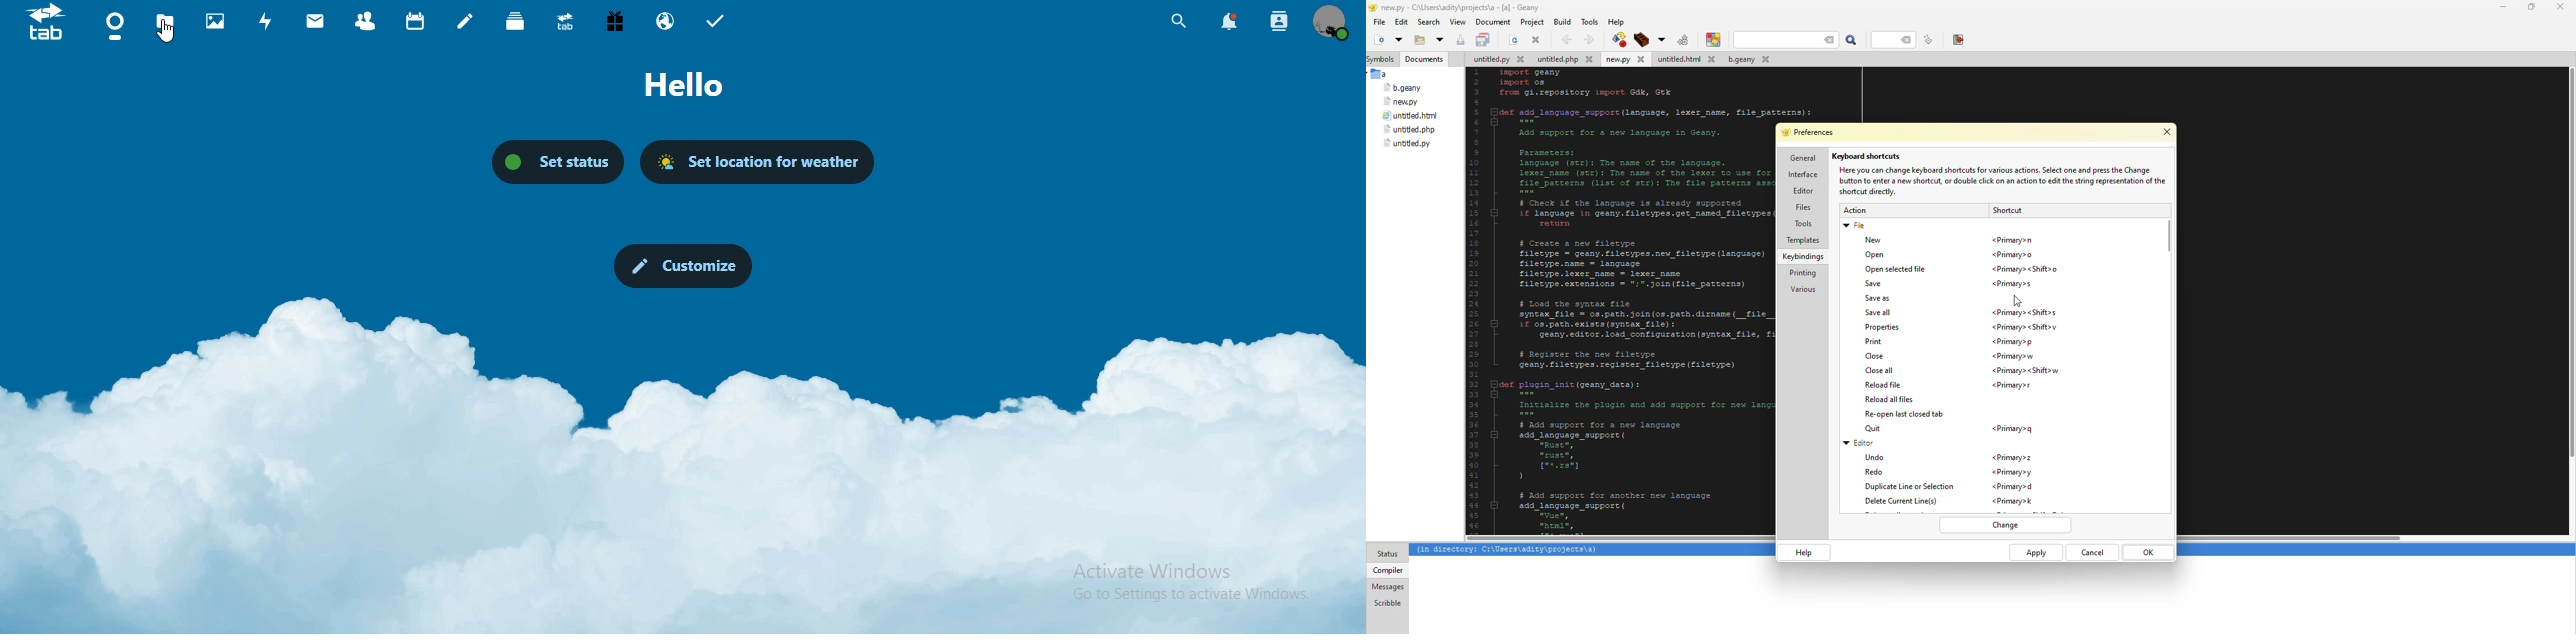 The width and height of the screenshot is (2576, 644). I want to click on various, so click(1803, 289).